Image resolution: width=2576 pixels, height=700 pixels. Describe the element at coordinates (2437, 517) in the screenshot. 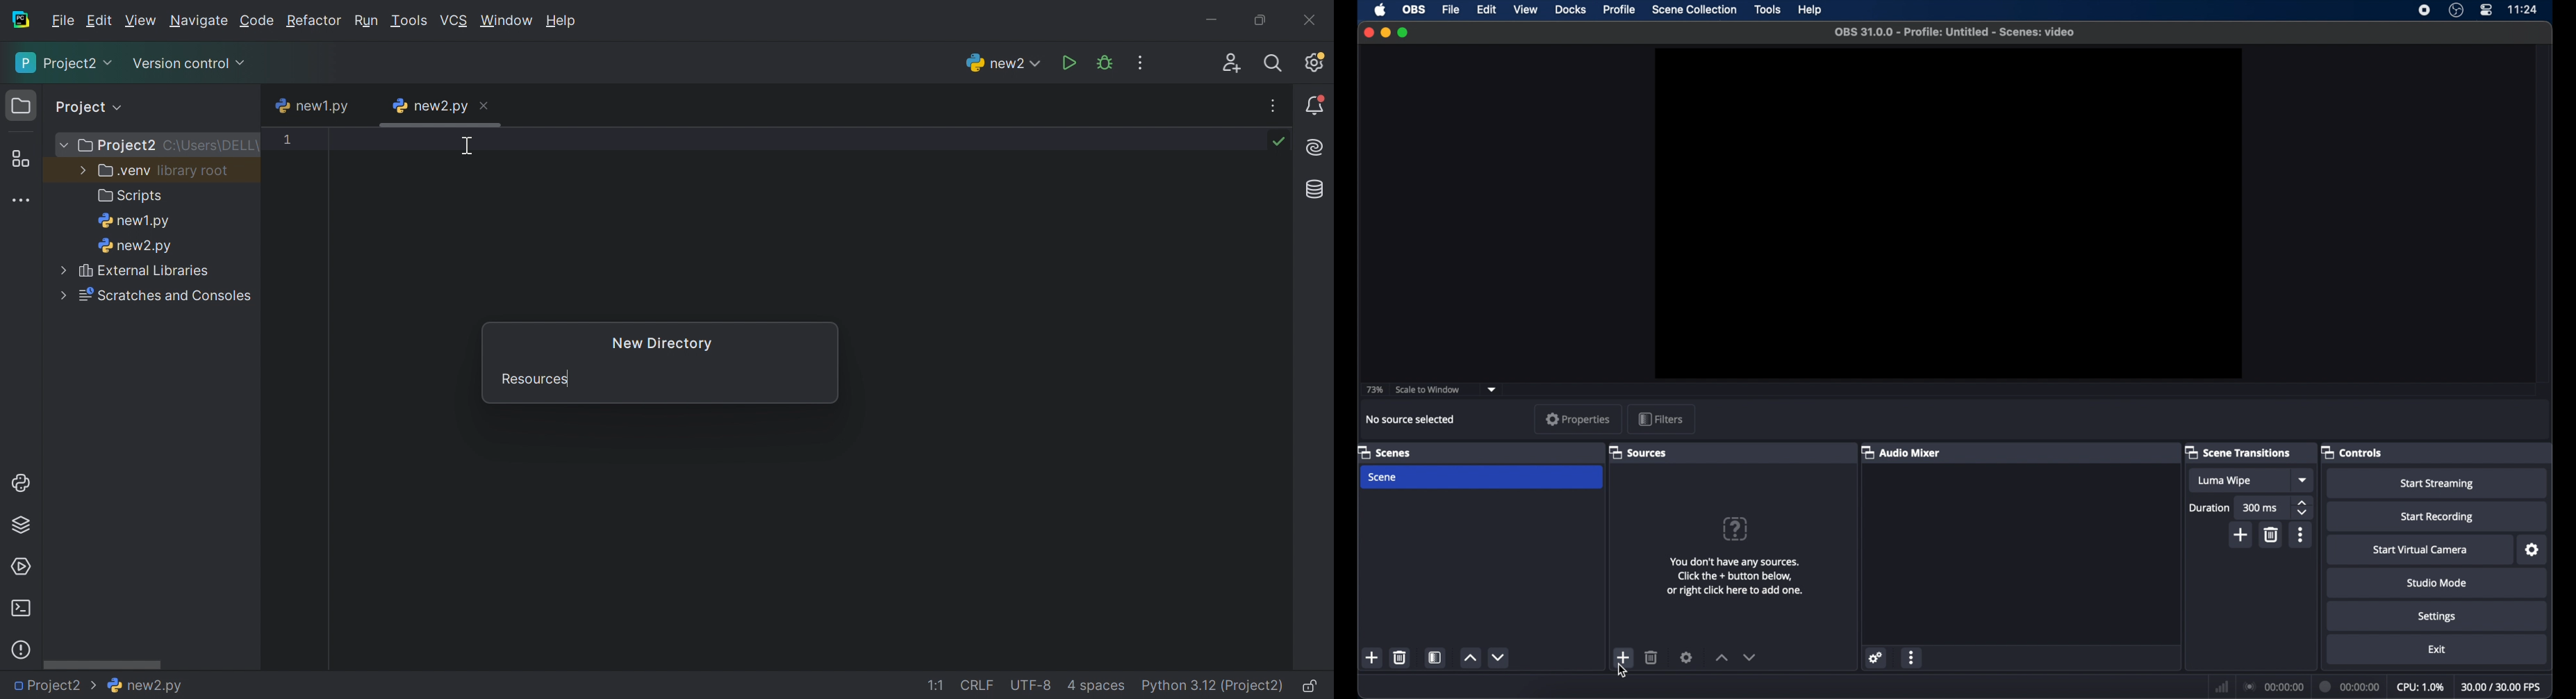

I see `start recording` at that location.